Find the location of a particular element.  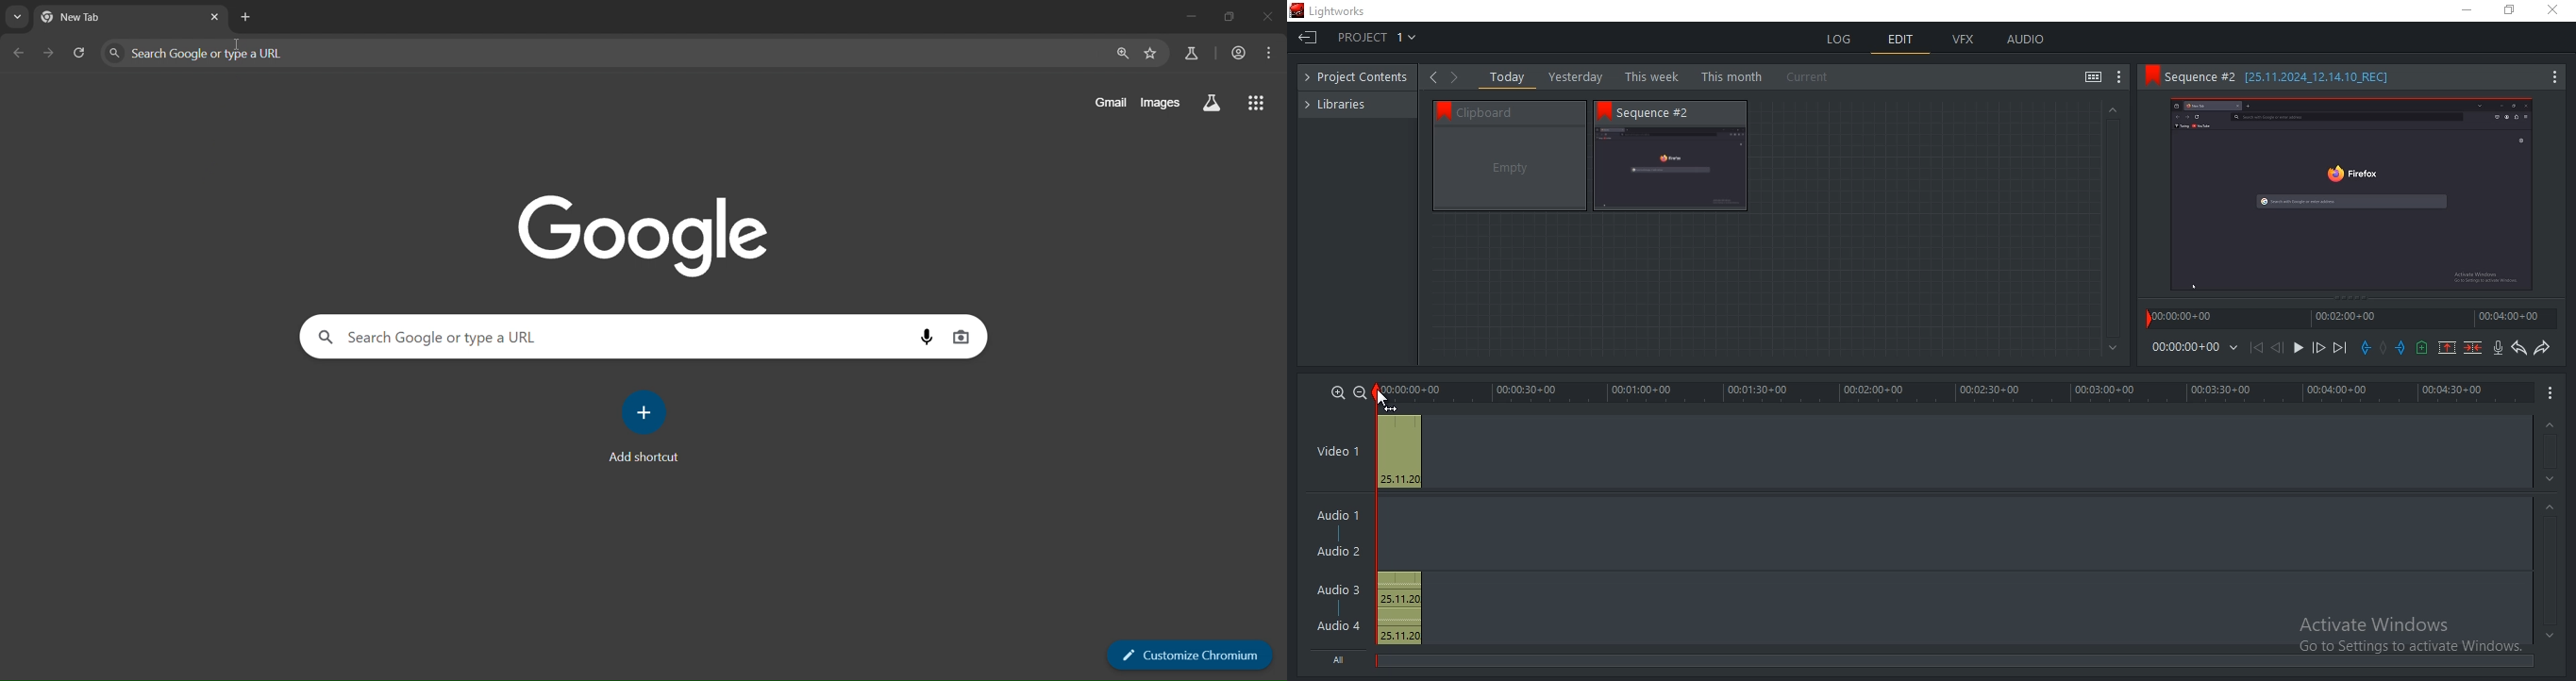

zoom out is located at coordinates (1360, 392).